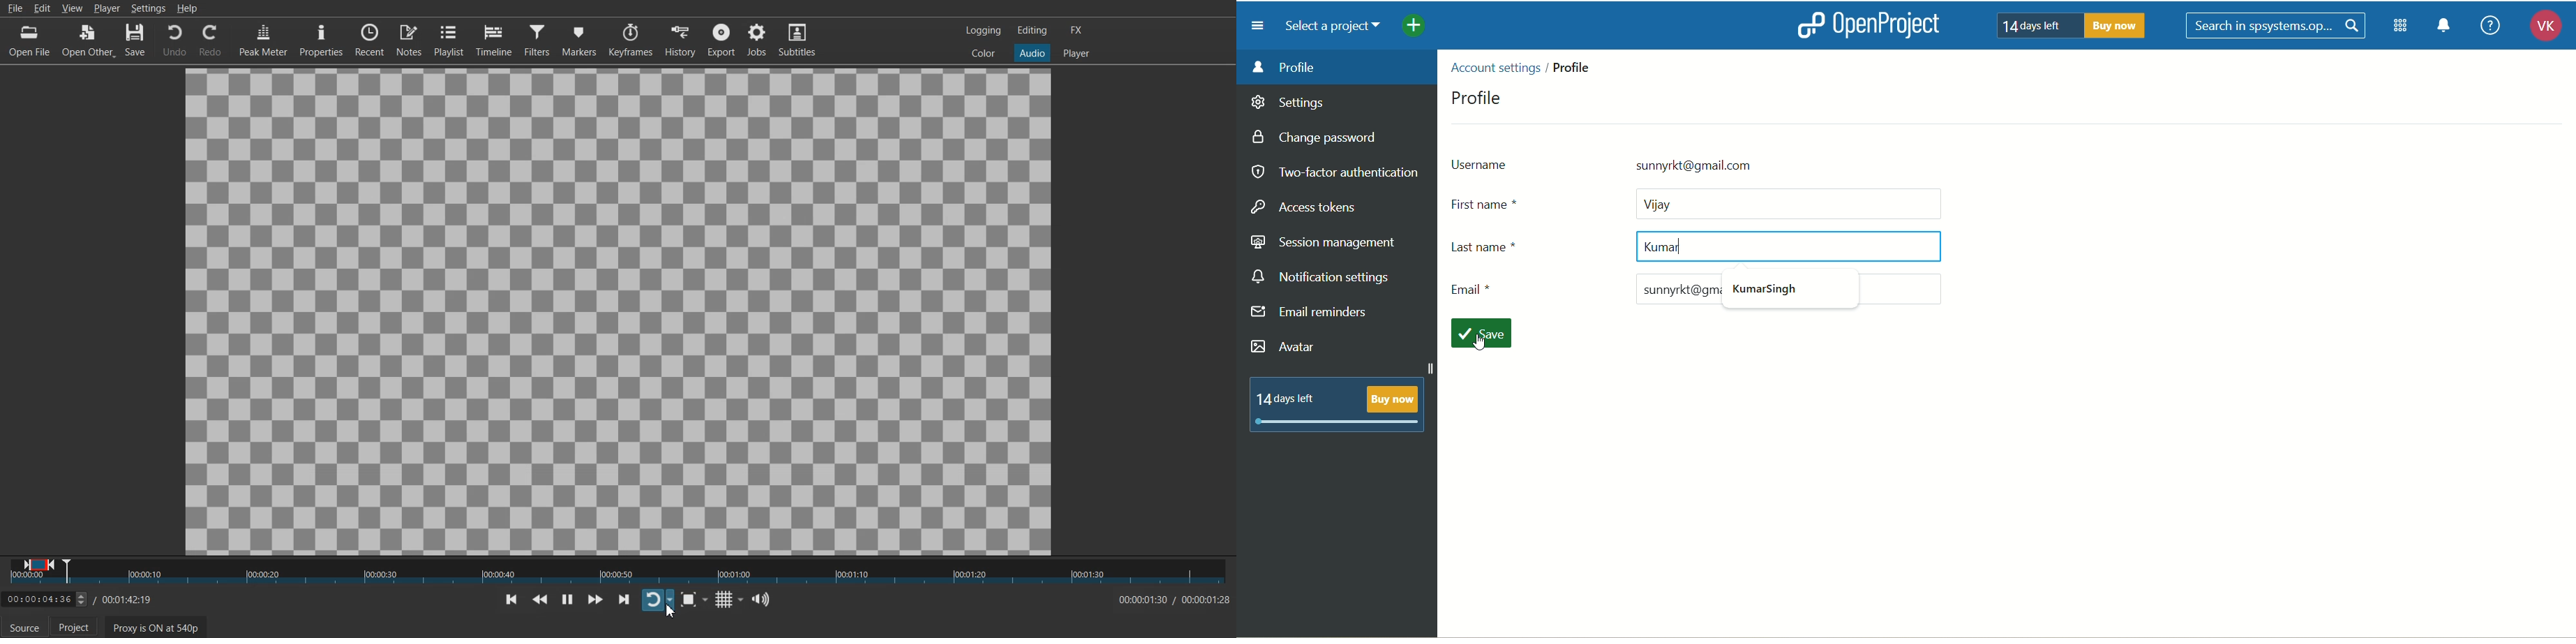  What do you see at coordinates (540, 599) in the screenshot?
I see `Play Quickly Backwards` at bounding box center [540, 599].